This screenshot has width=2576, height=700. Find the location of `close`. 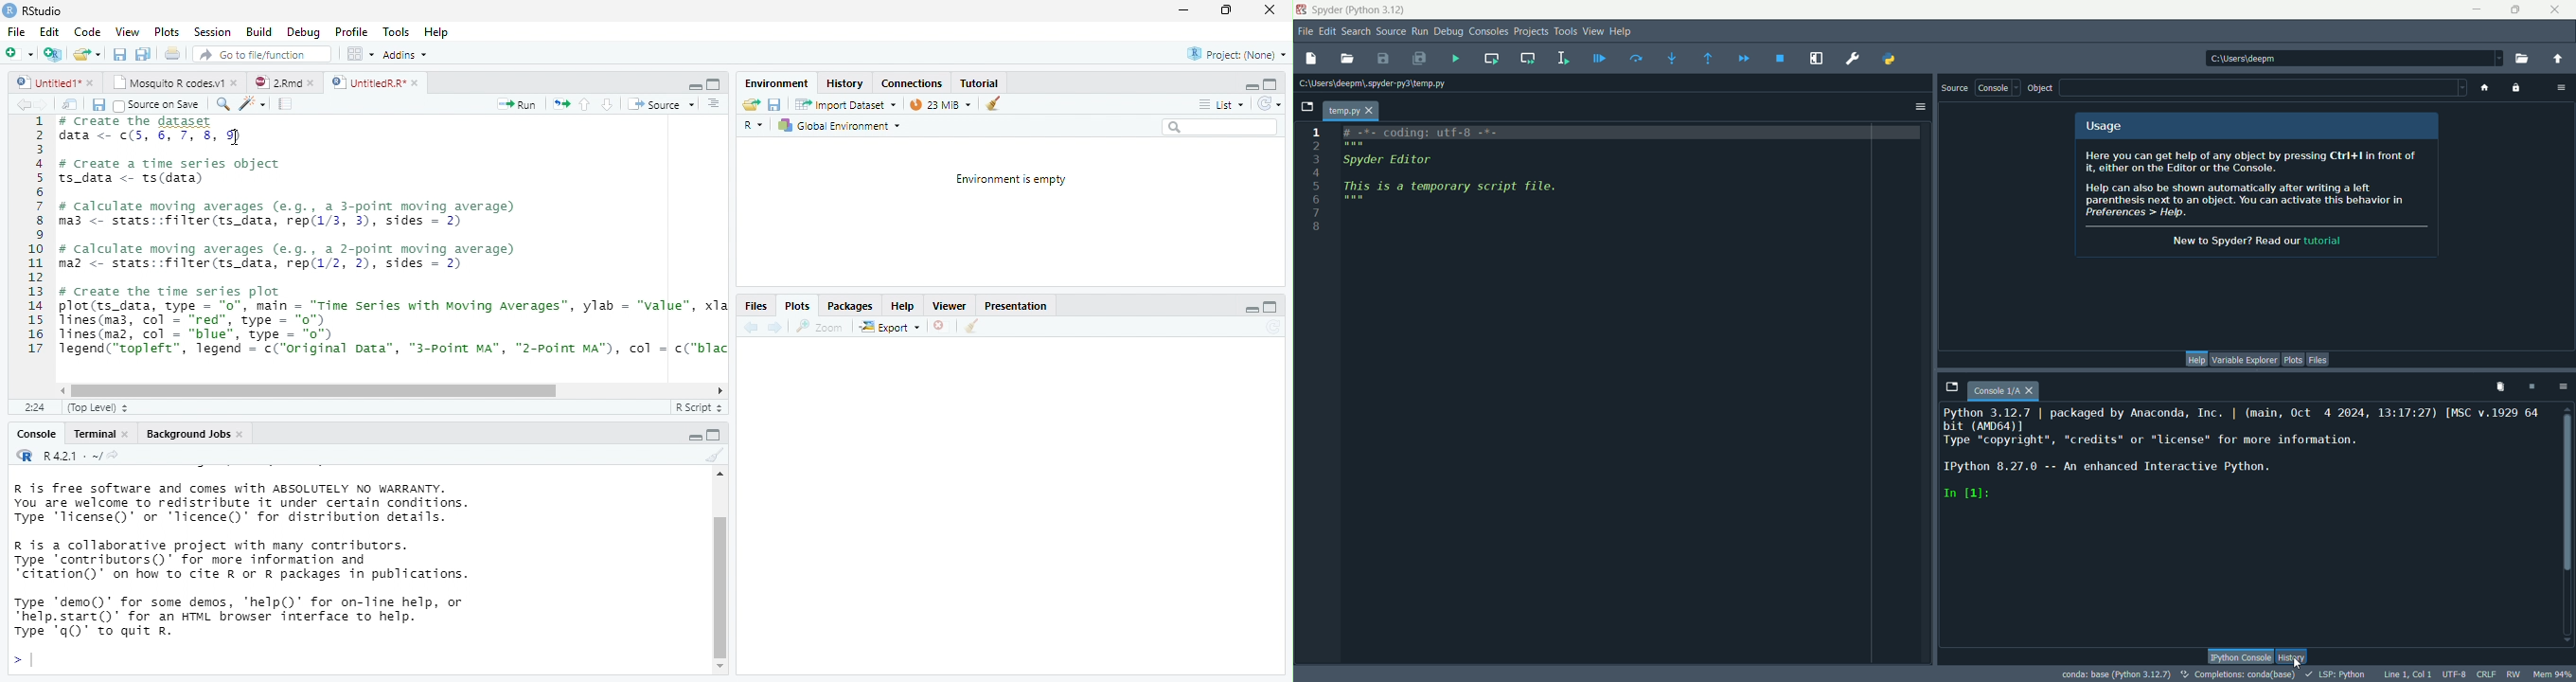

close is located at coordinates (1269, 10).